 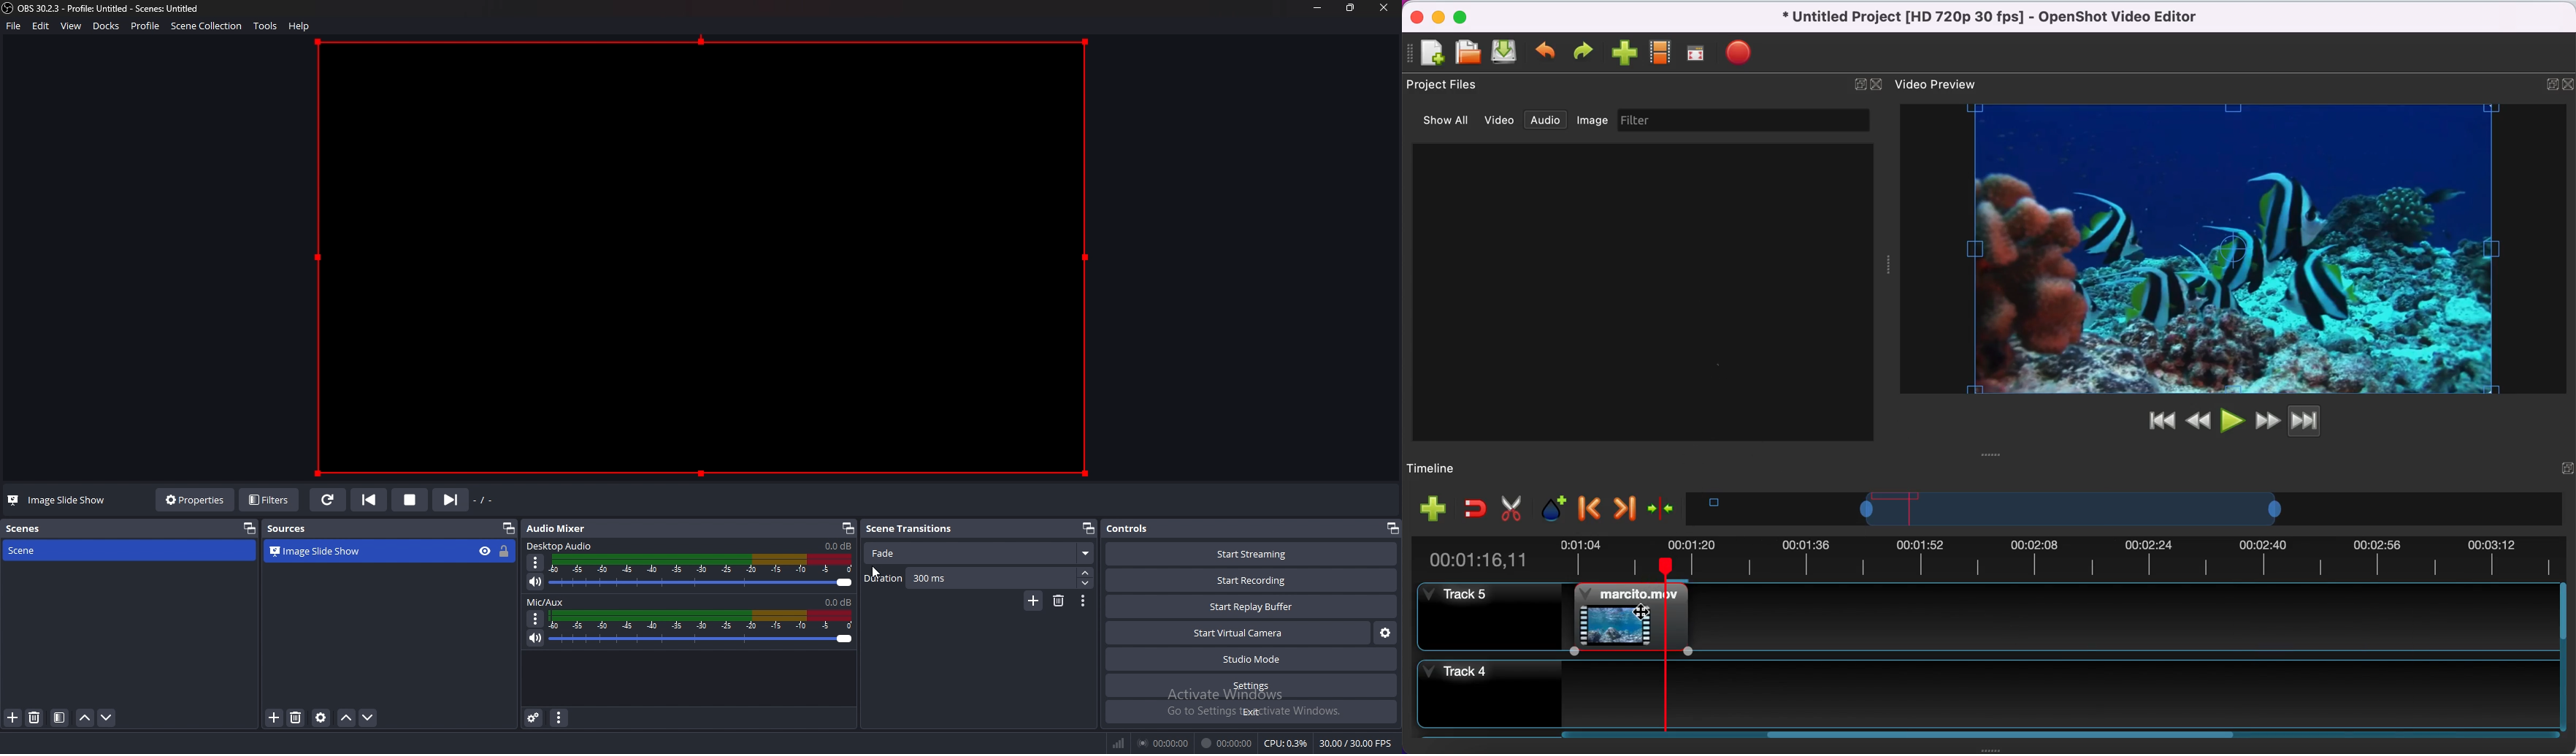 I want to click on popout, so click(x=1086, y=528).